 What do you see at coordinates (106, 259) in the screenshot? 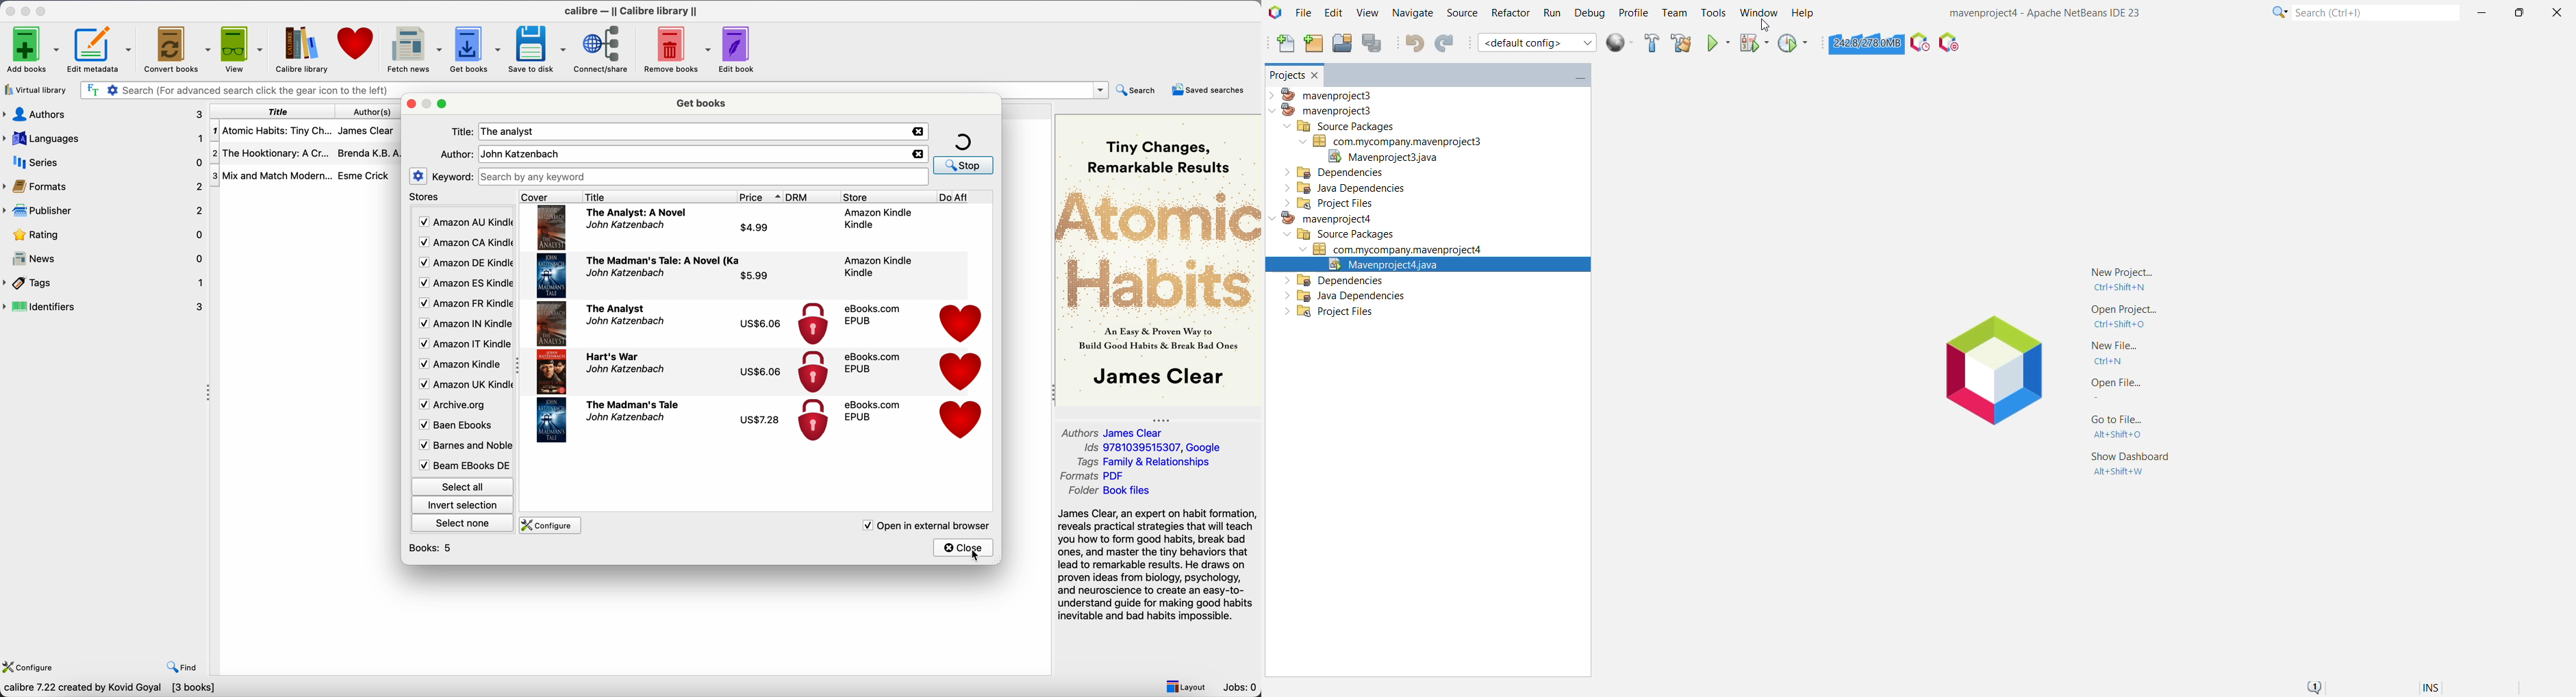
I see `news` at bounding box center [106, 259].